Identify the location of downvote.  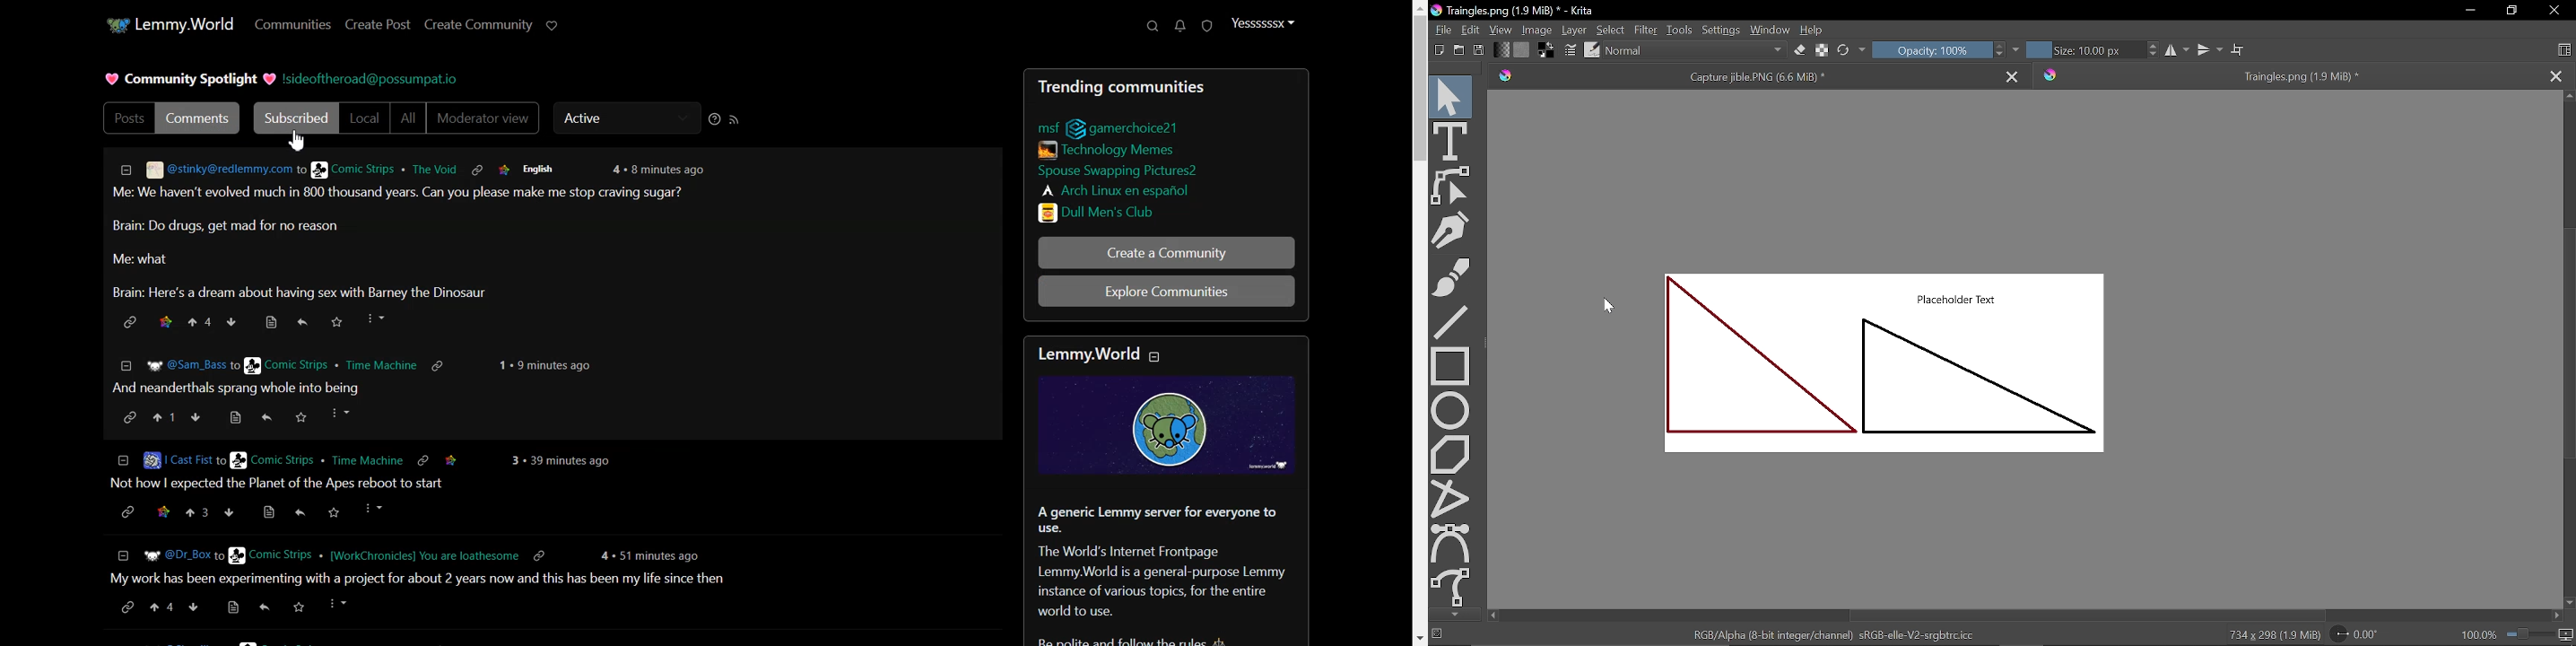
(234, 322).